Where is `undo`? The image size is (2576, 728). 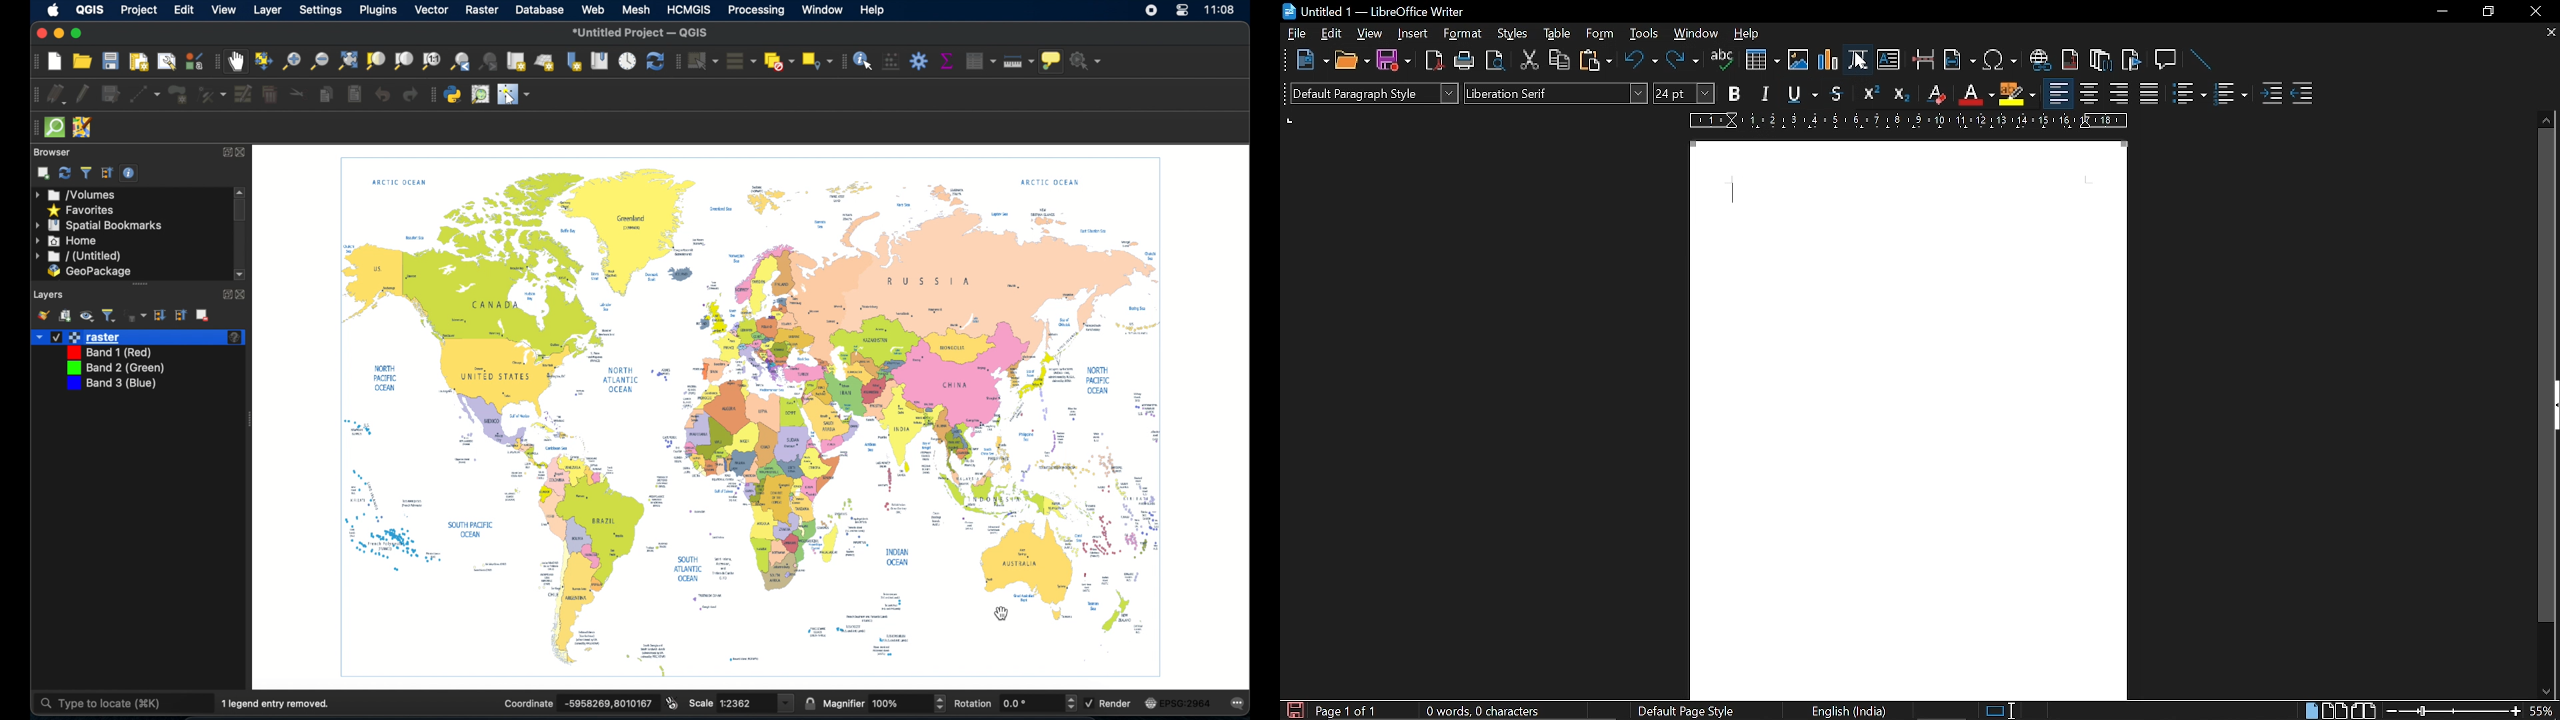
undo is located at coordinates (1641, 60).